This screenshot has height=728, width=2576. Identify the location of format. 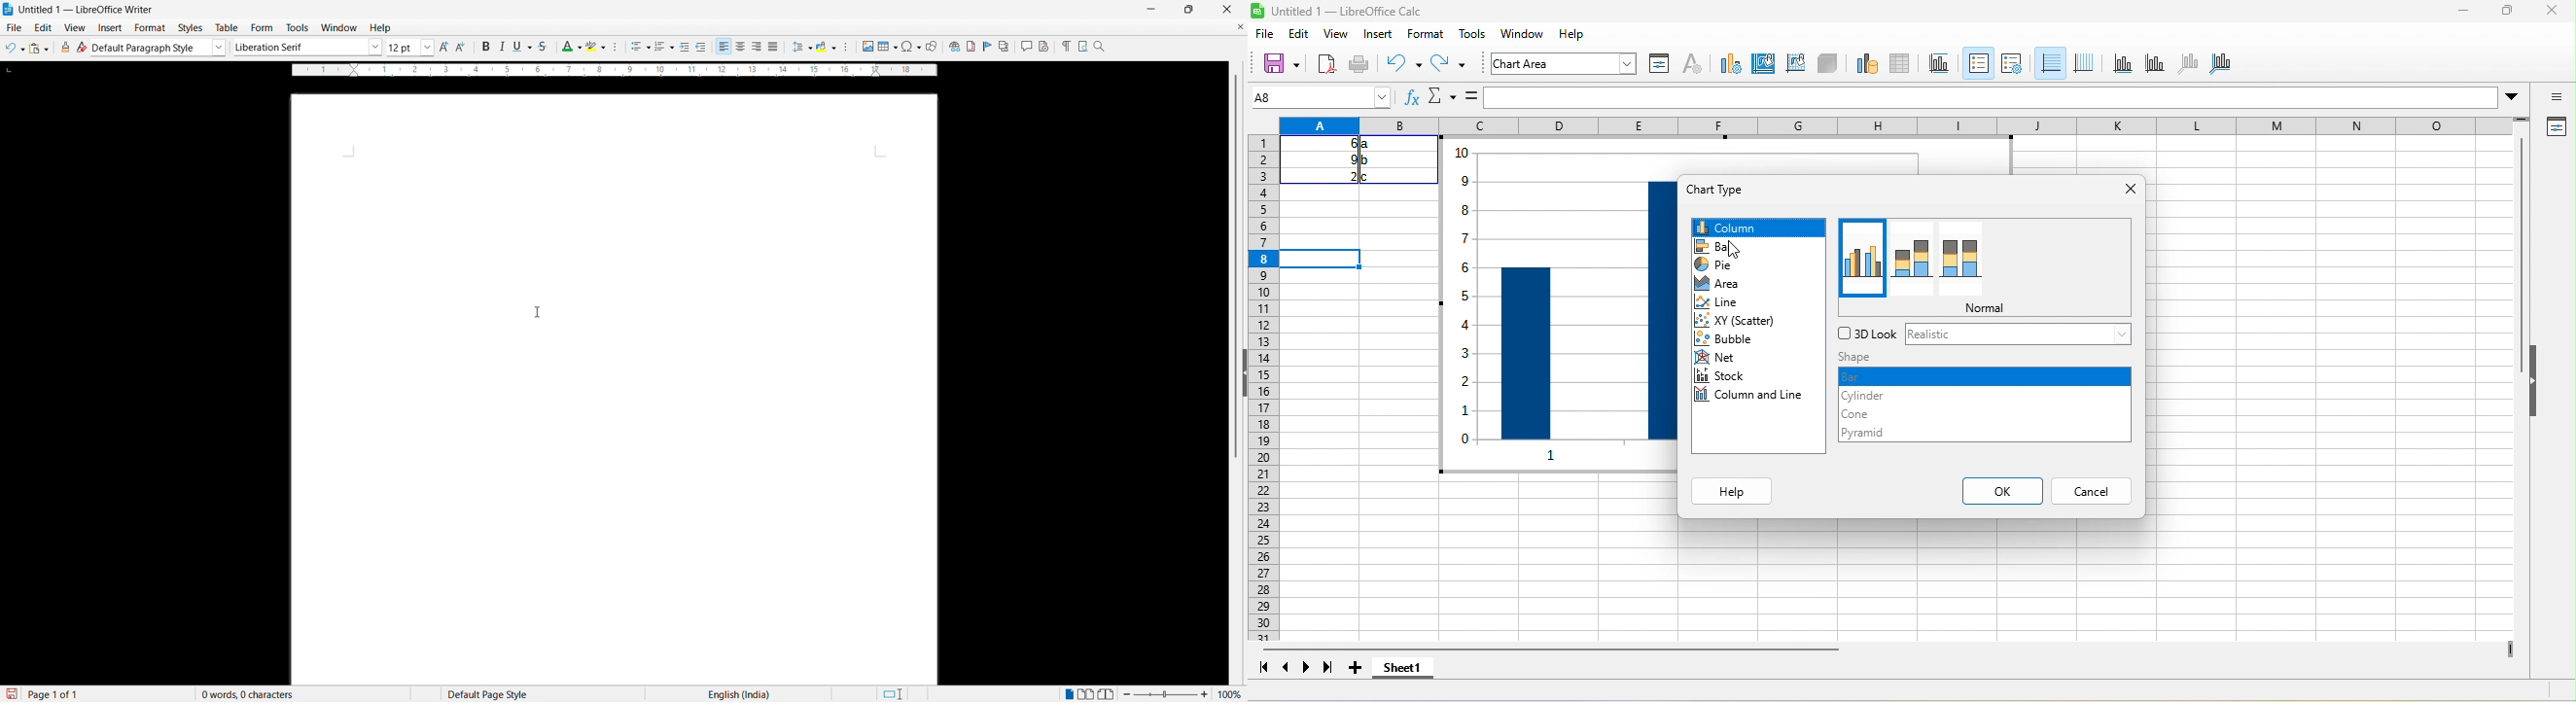
(1425, 35).